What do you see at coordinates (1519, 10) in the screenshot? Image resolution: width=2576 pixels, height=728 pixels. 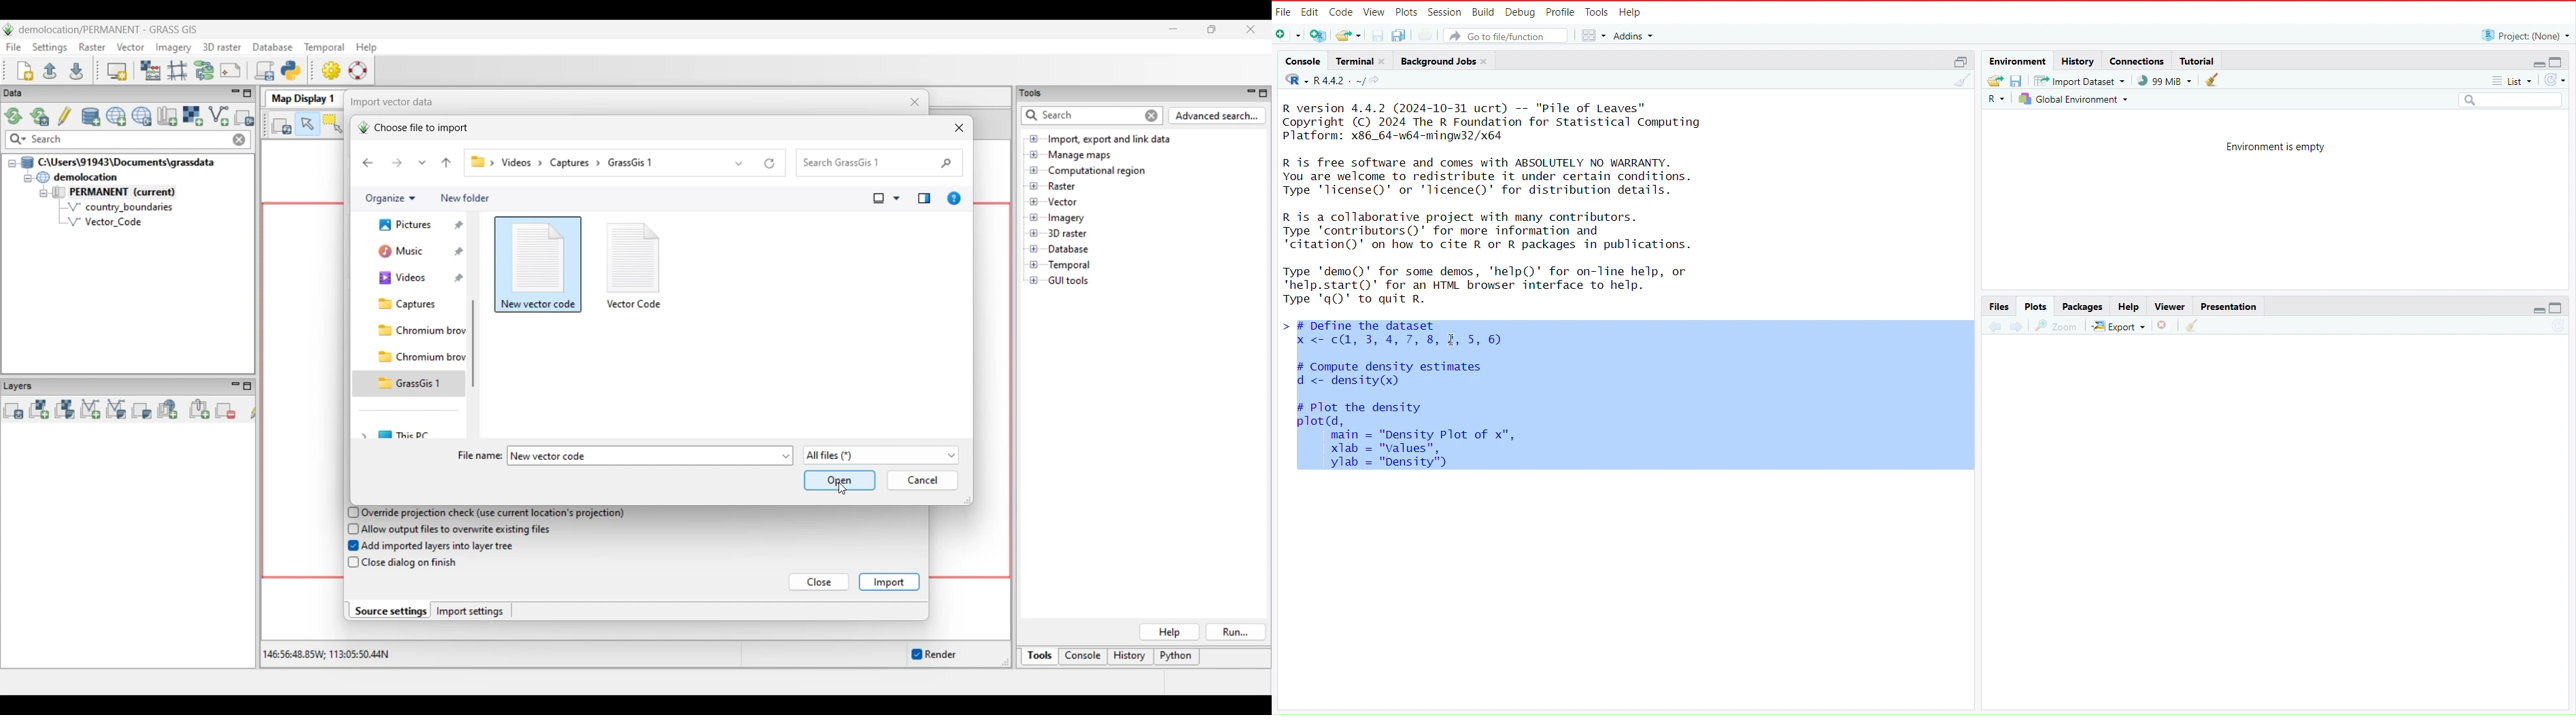 I see `debug` at bounding box center [1519, 10].